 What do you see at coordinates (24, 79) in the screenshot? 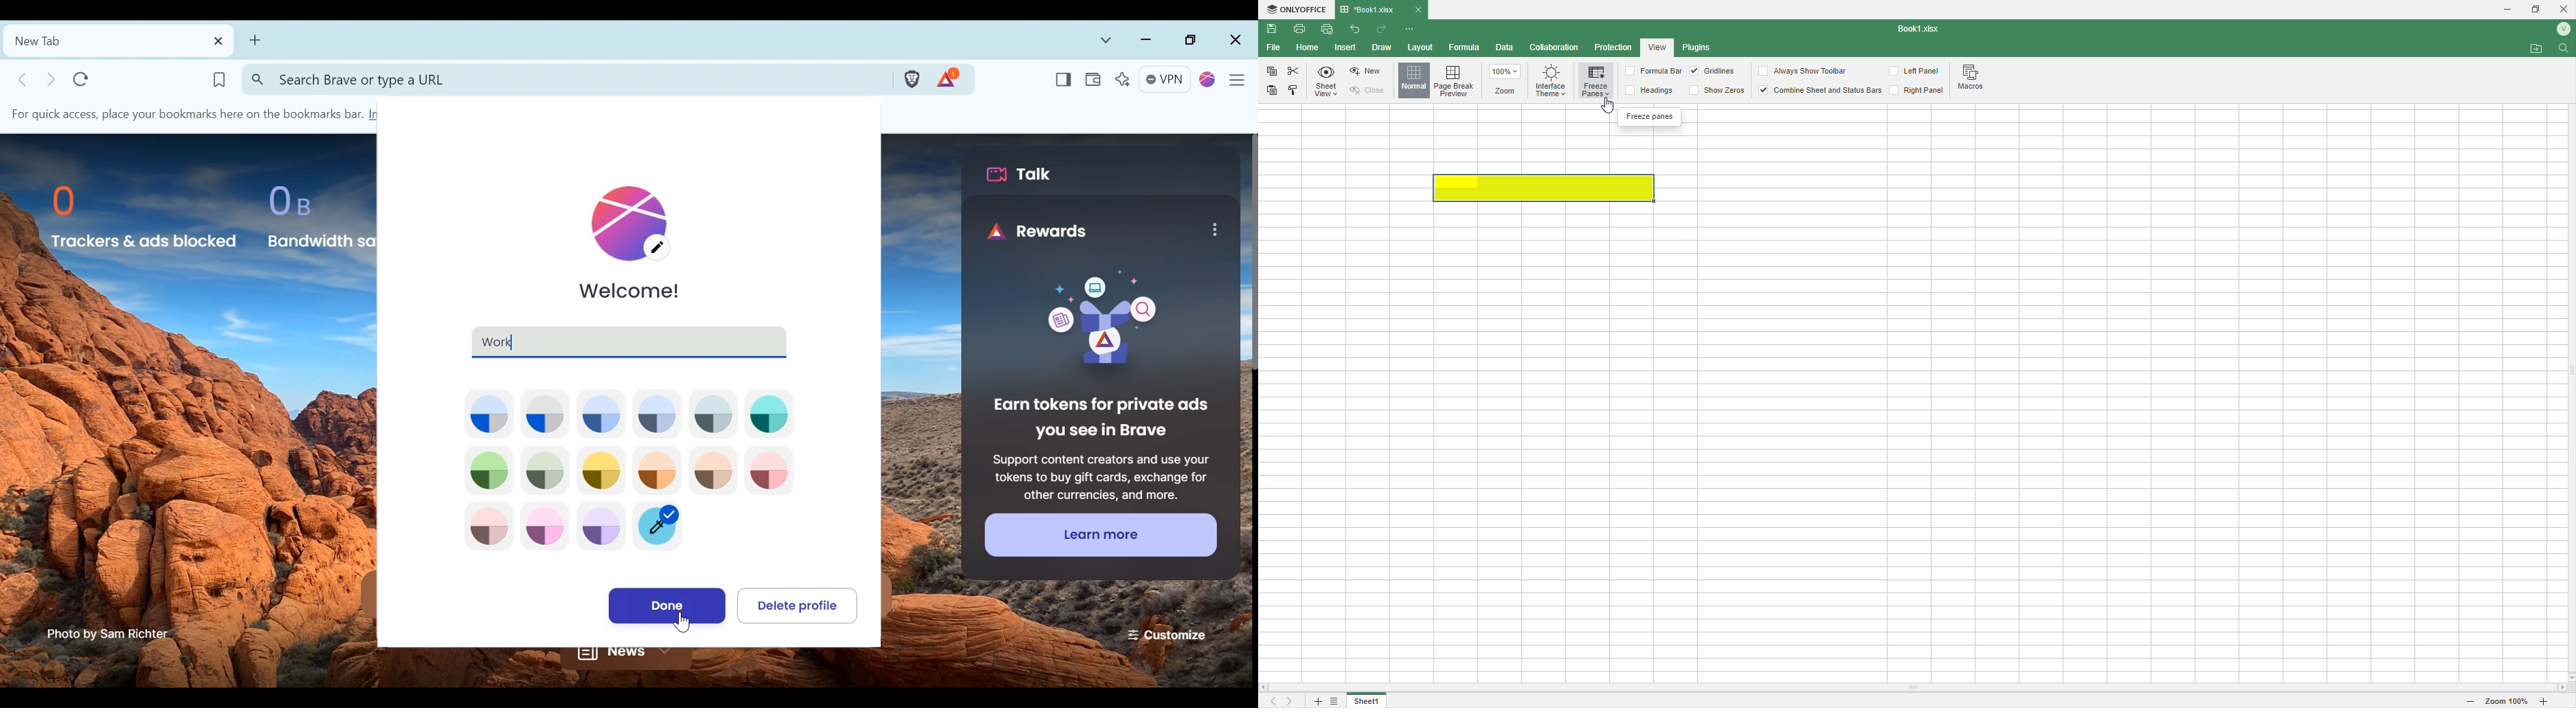
I see `Click to go Back ` at bounding box center [24, 79].